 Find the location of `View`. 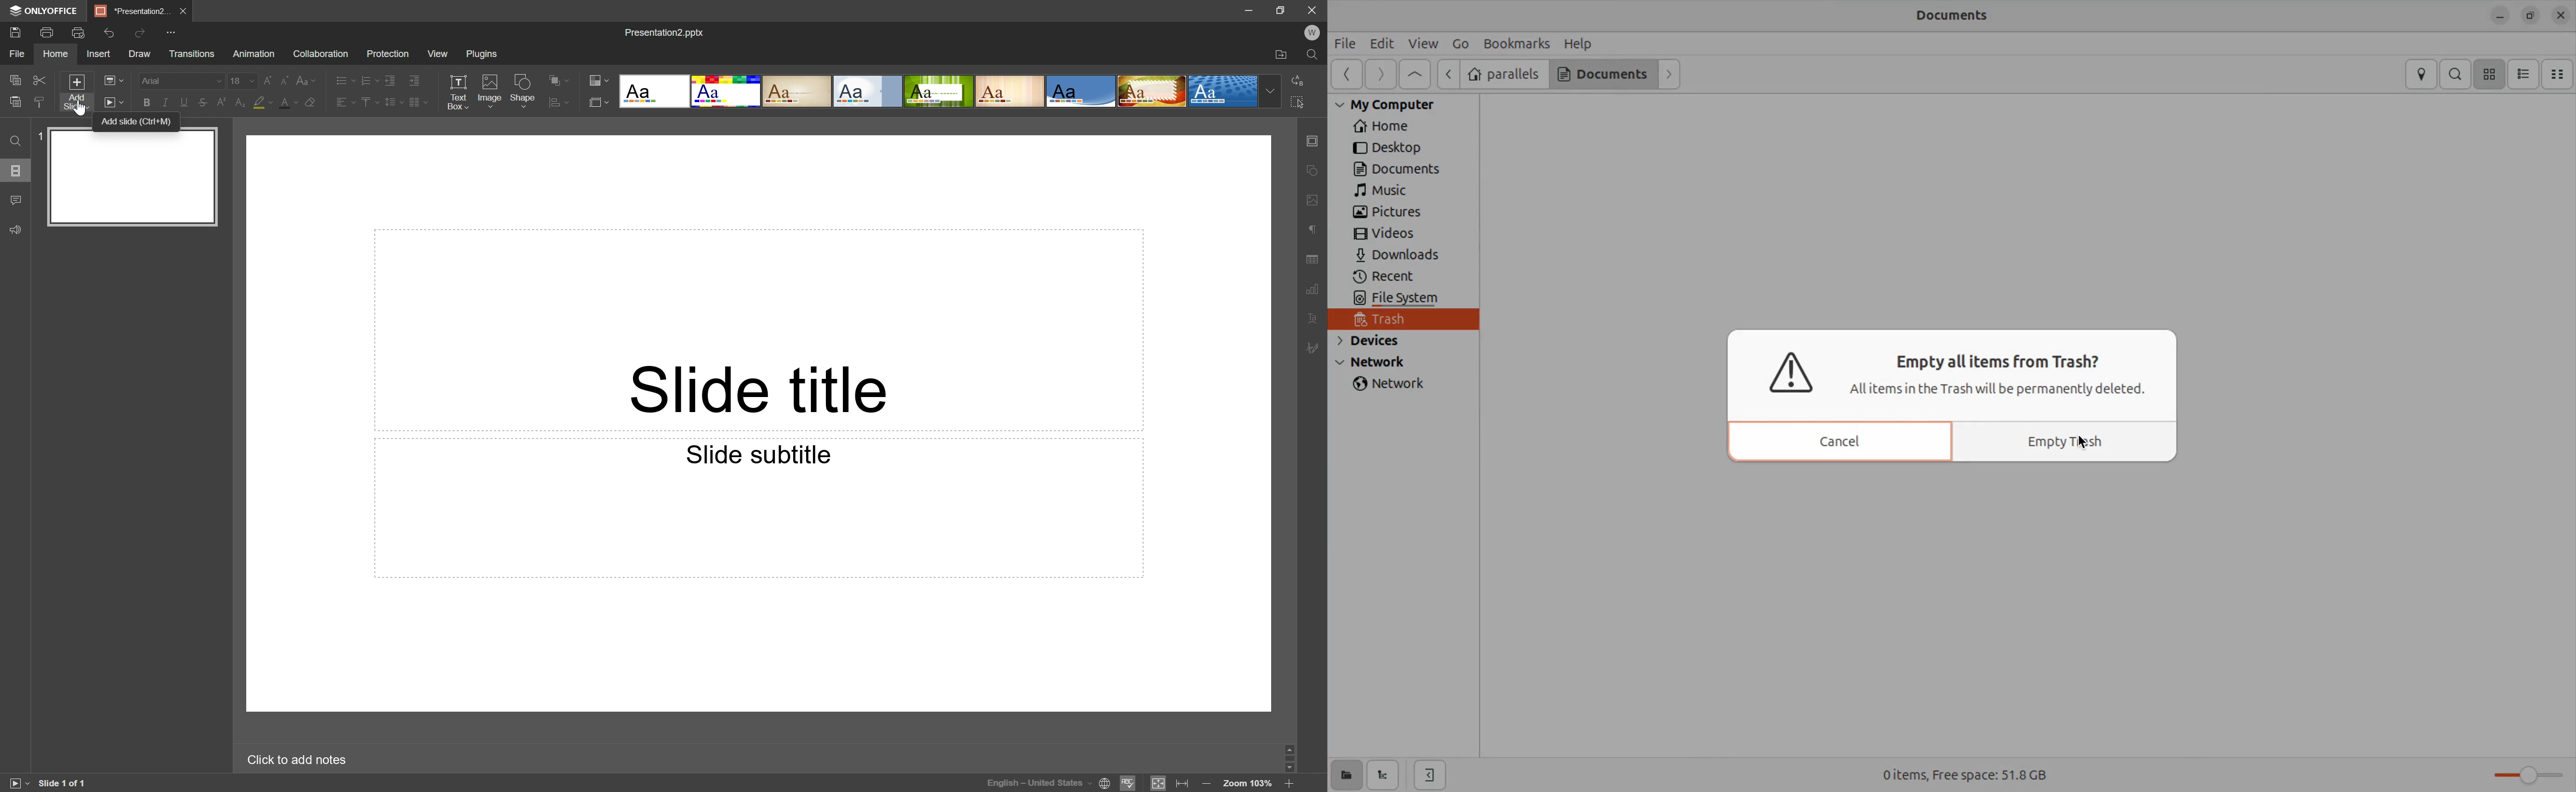

View is located at coordinates (437, 54).